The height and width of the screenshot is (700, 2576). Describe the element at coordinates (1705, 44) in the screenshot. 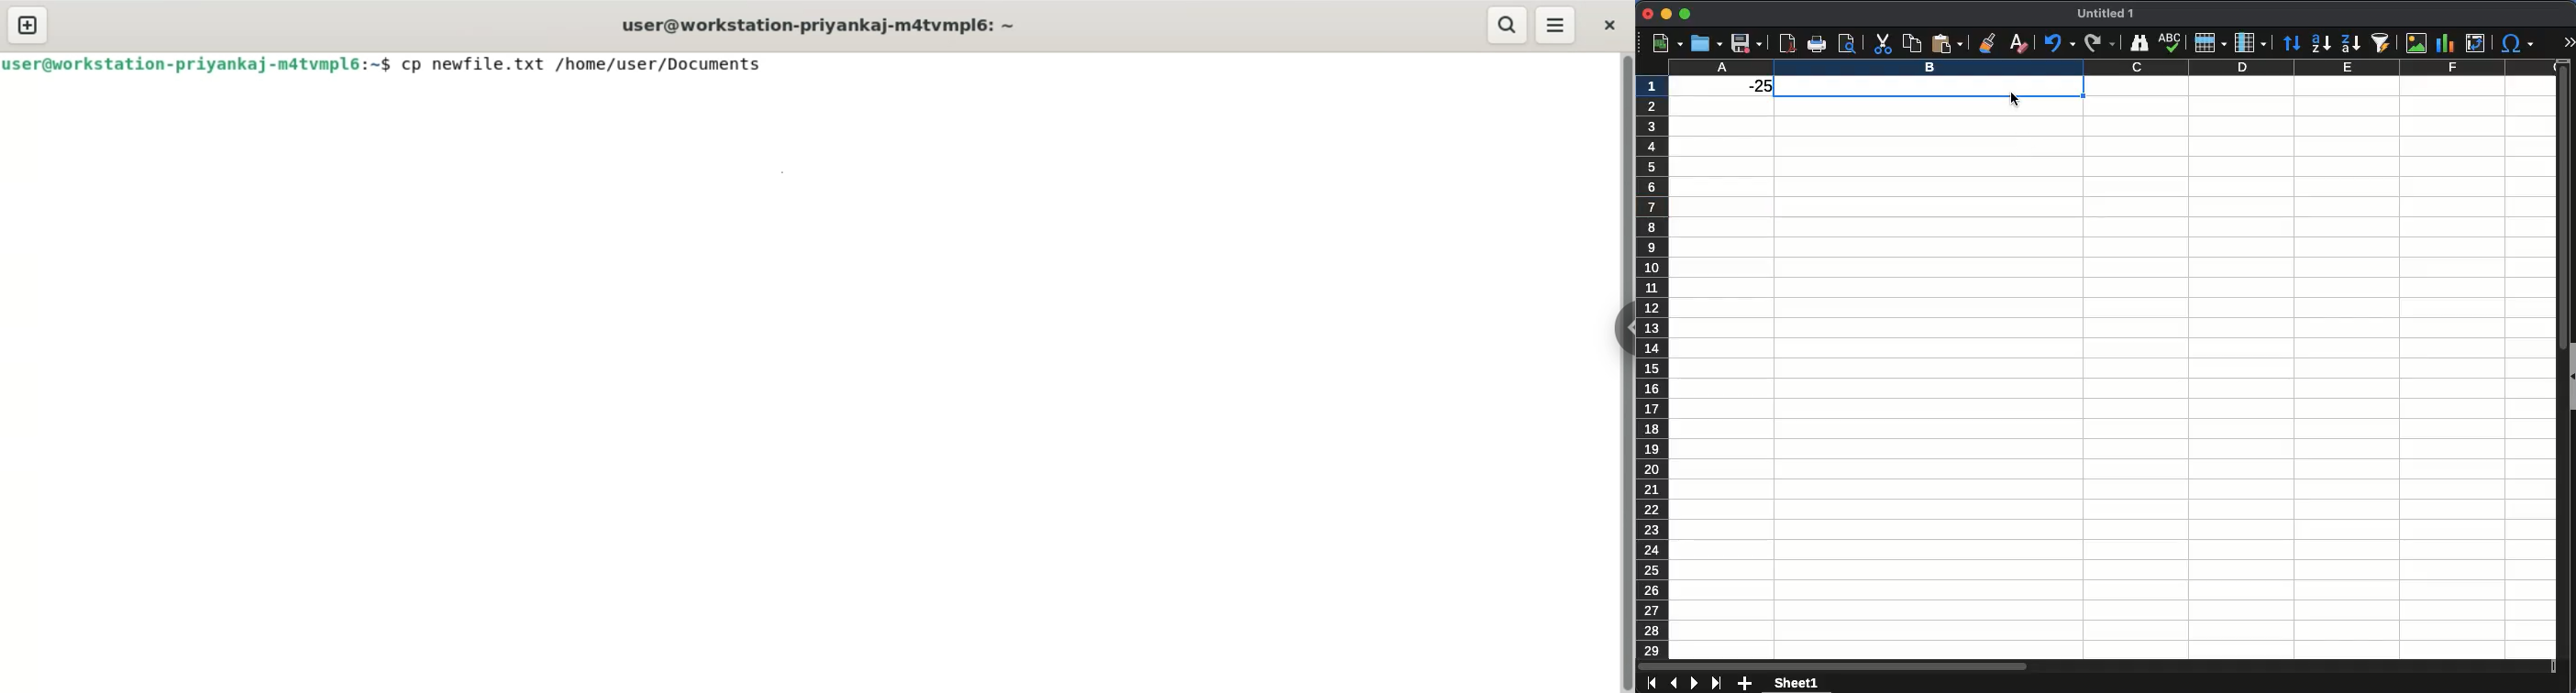

I see `open` at that location.